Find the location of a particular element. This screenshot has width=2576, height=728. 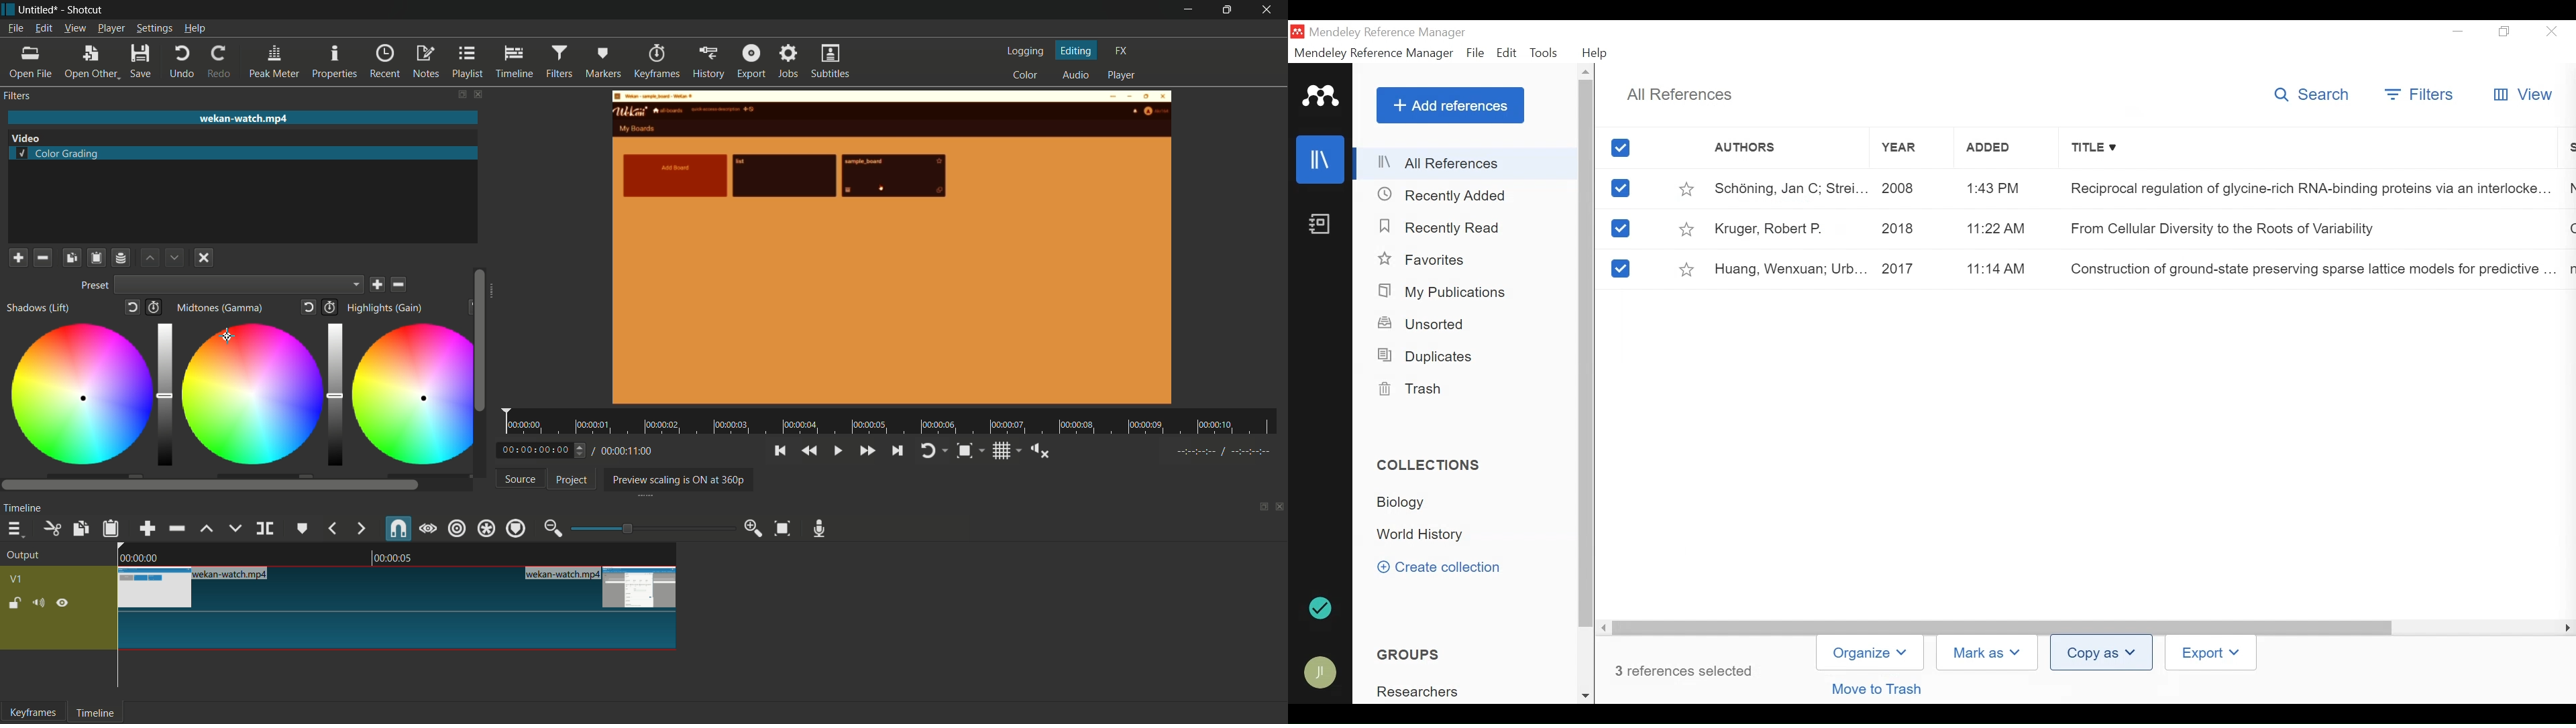

scroll bar is located at coordinates (211, 485).